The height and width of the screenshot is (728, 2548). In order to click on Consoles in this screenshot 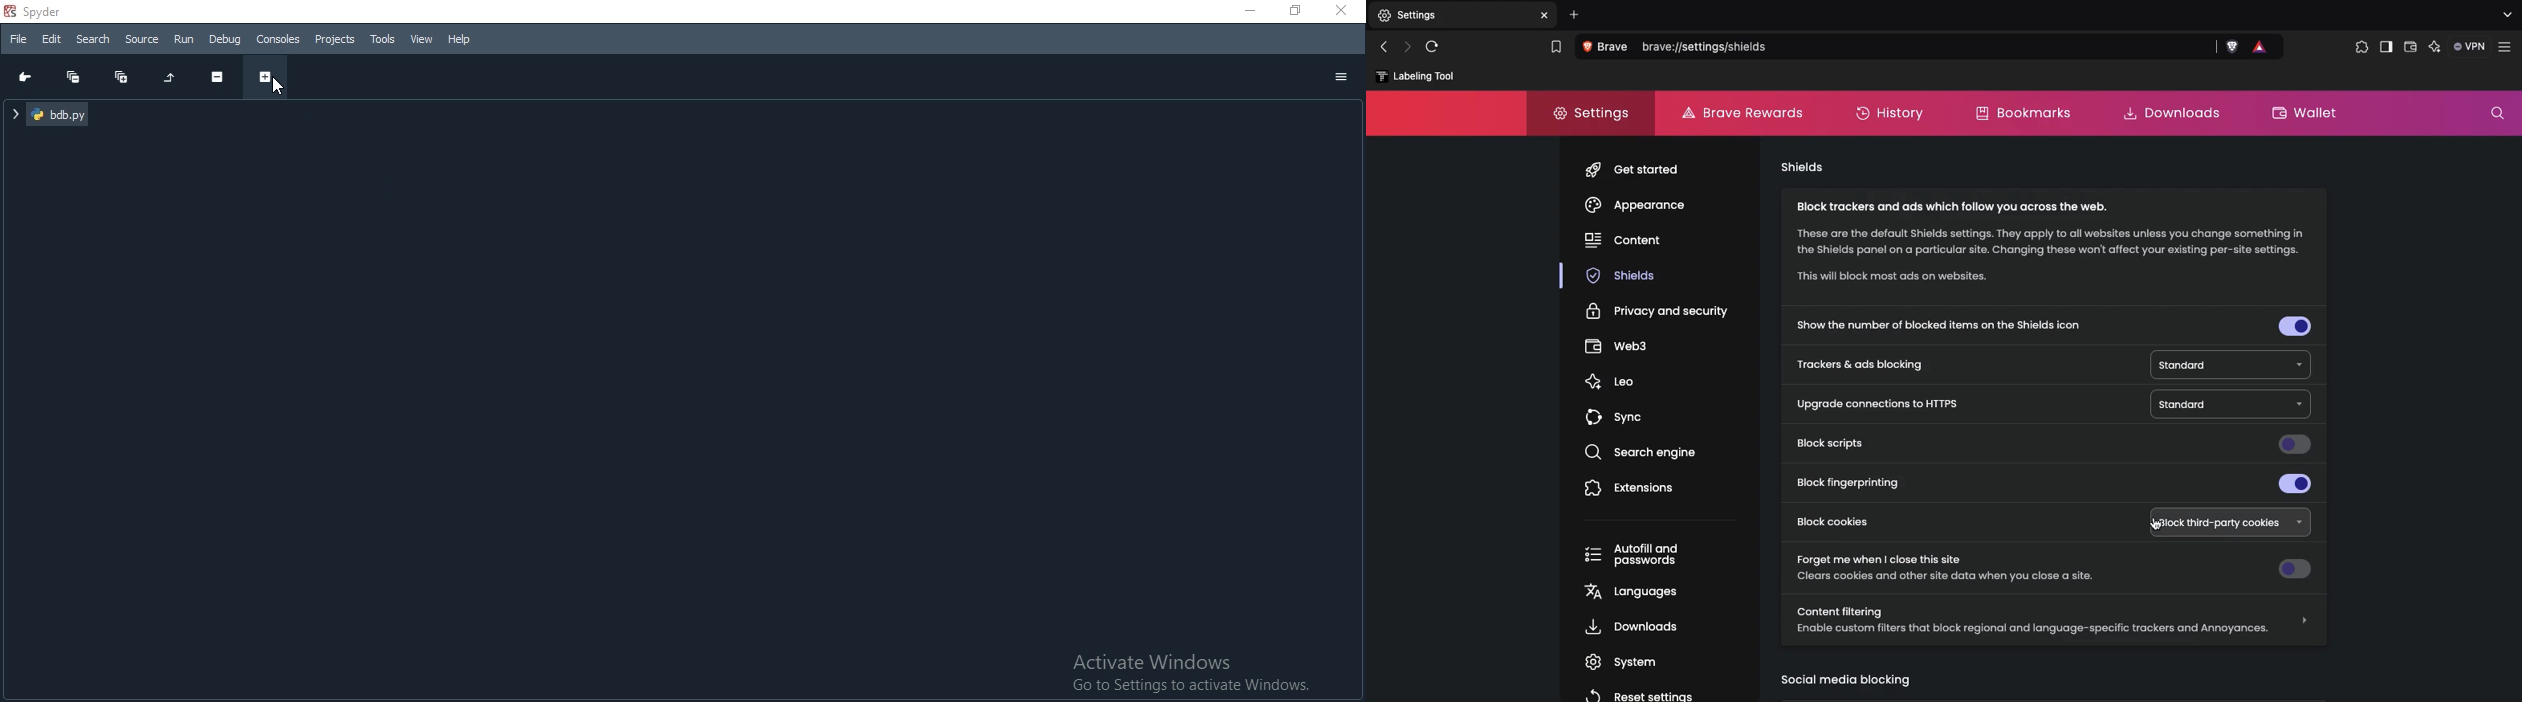, I will do `click(278, 38)`.